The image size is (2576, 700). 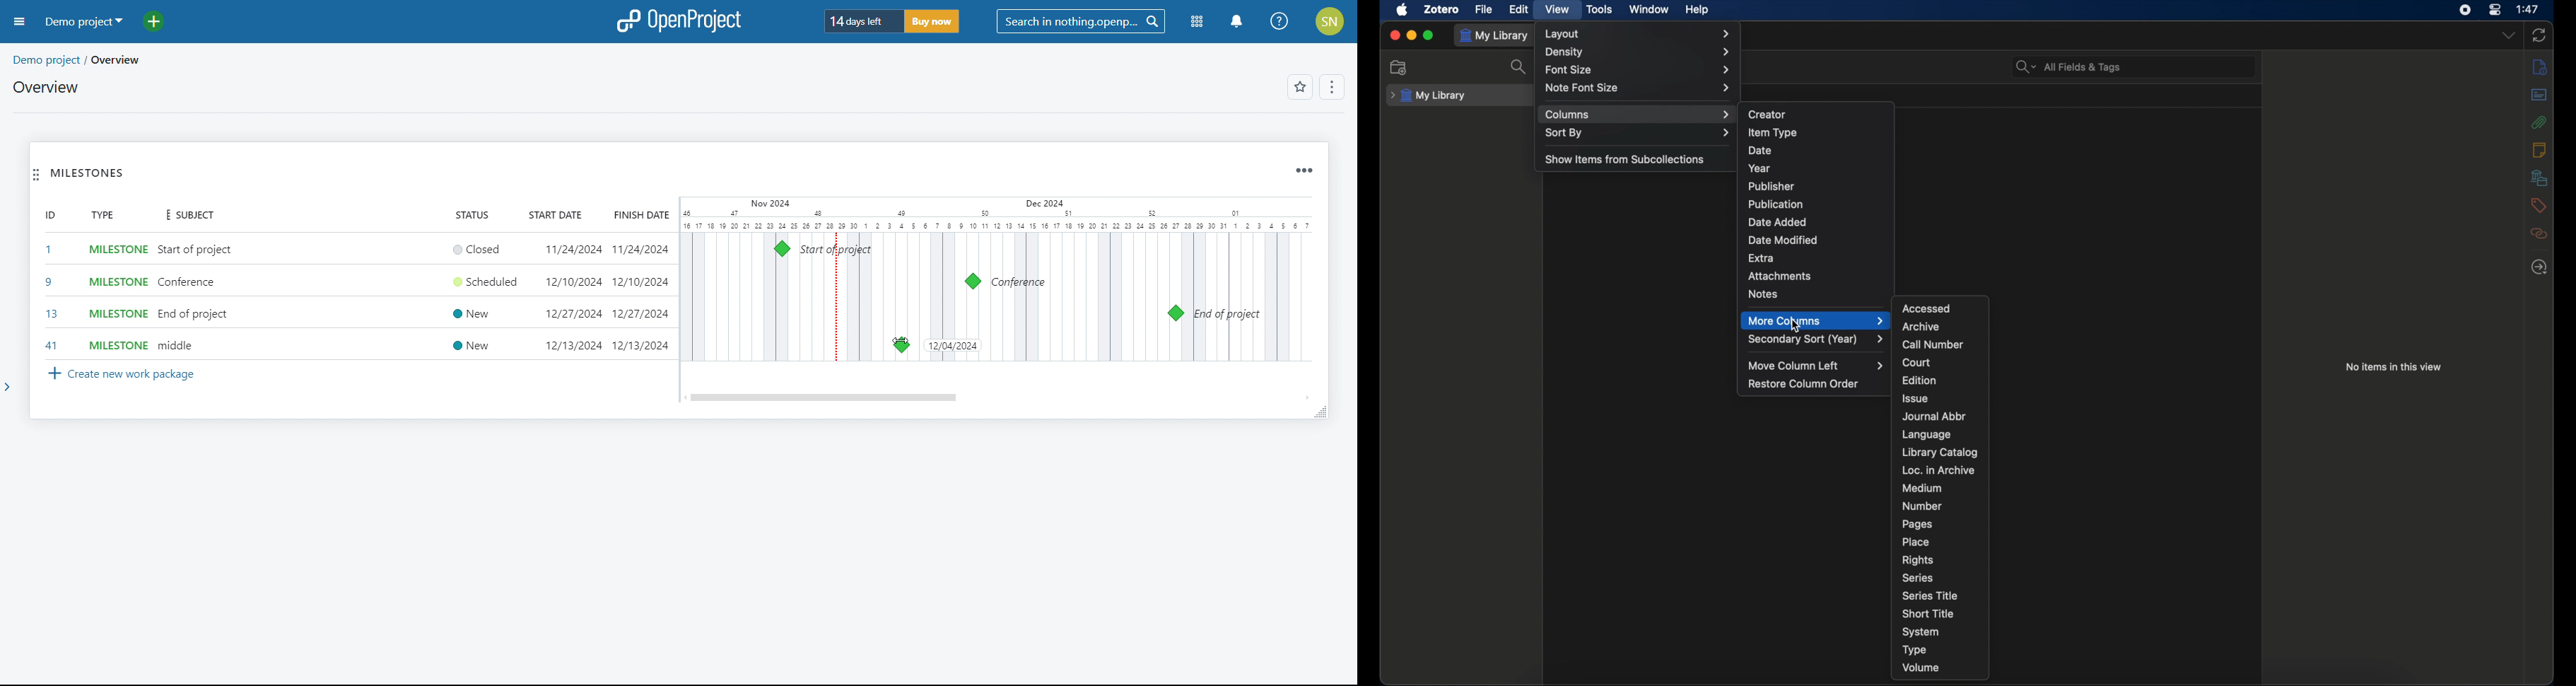 What do you see at coordinates (2495, 10) in the screenshot?
I see `control center` at bounding box center [2495, 10].